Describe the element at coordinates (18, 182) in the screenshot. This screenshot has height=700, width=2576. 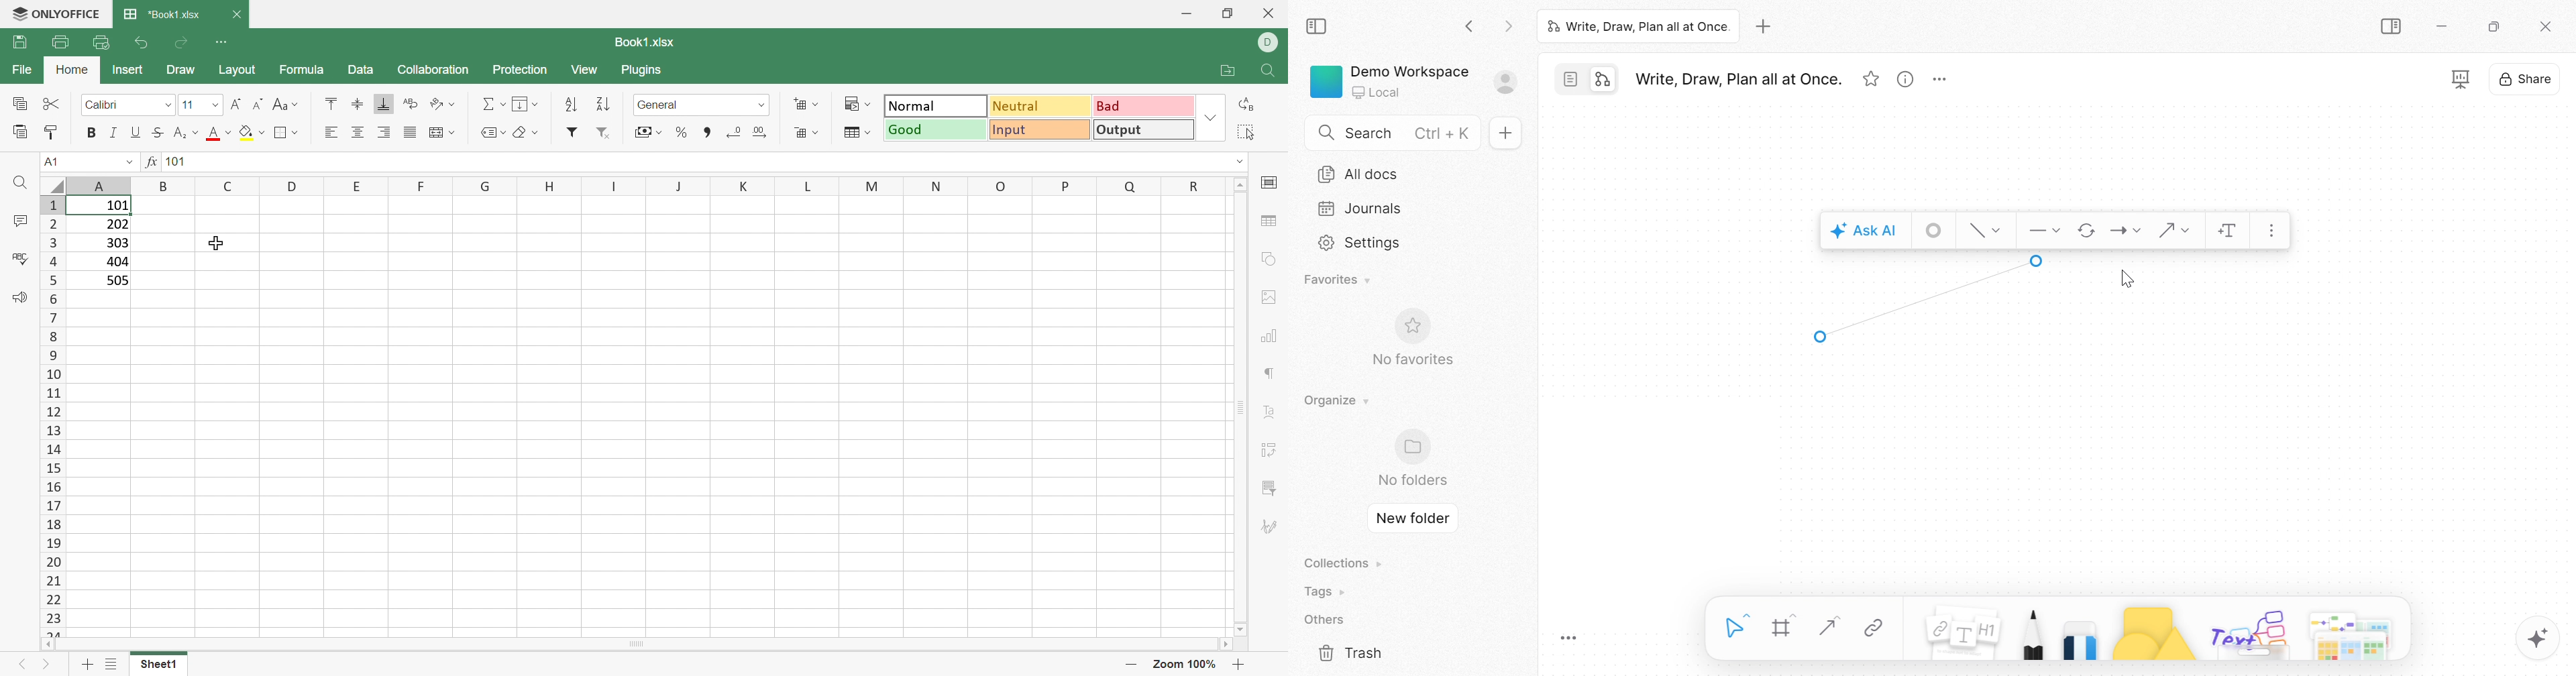
I see `Find` at that location.